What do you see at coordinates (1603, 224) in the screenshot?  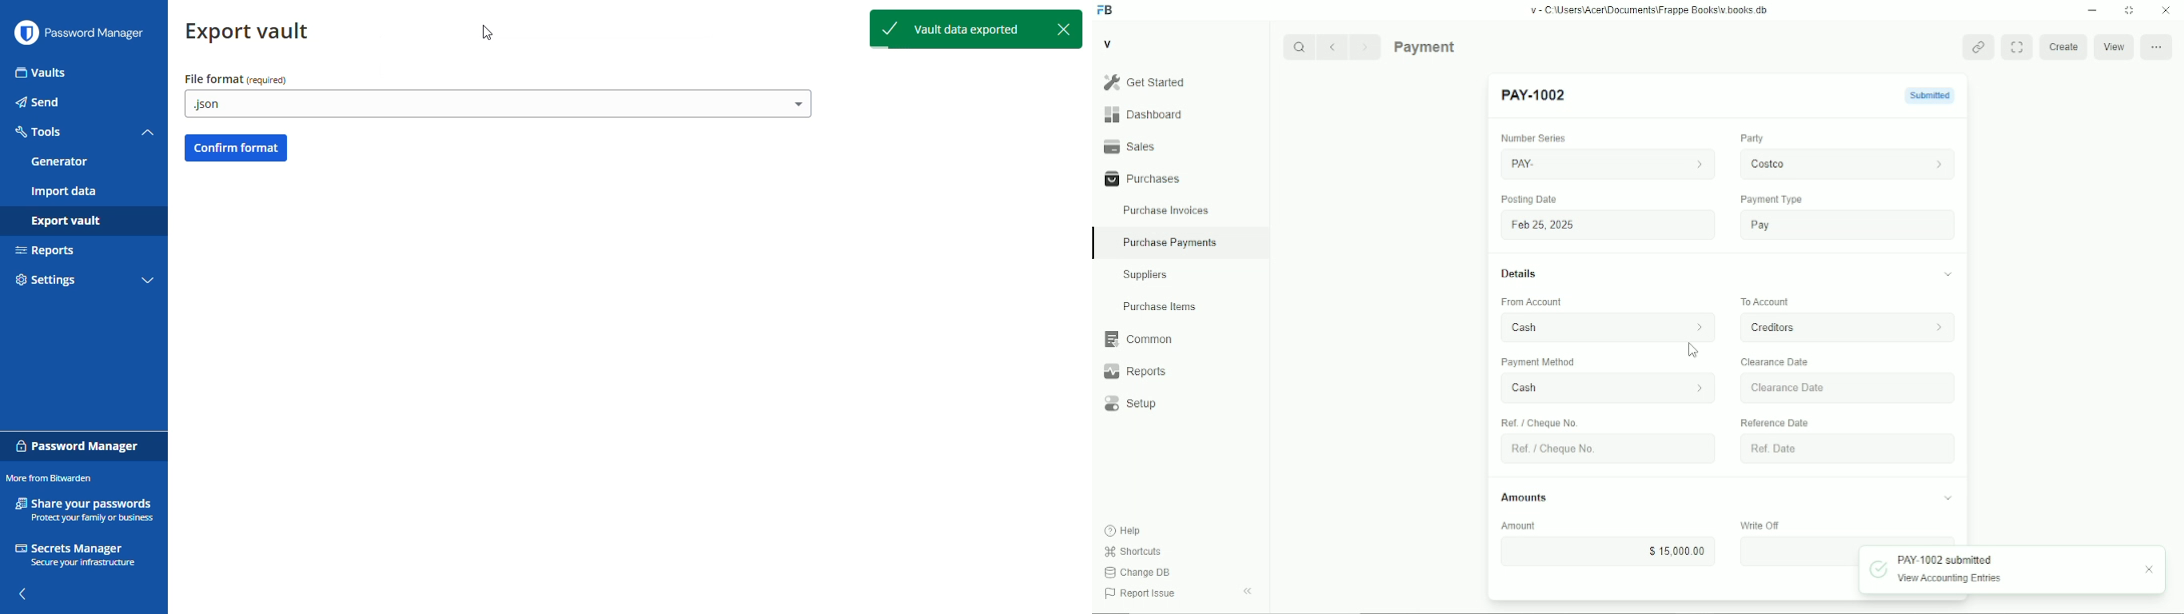 I see `Fob 25,2025` at bounding box center [1603, 224].